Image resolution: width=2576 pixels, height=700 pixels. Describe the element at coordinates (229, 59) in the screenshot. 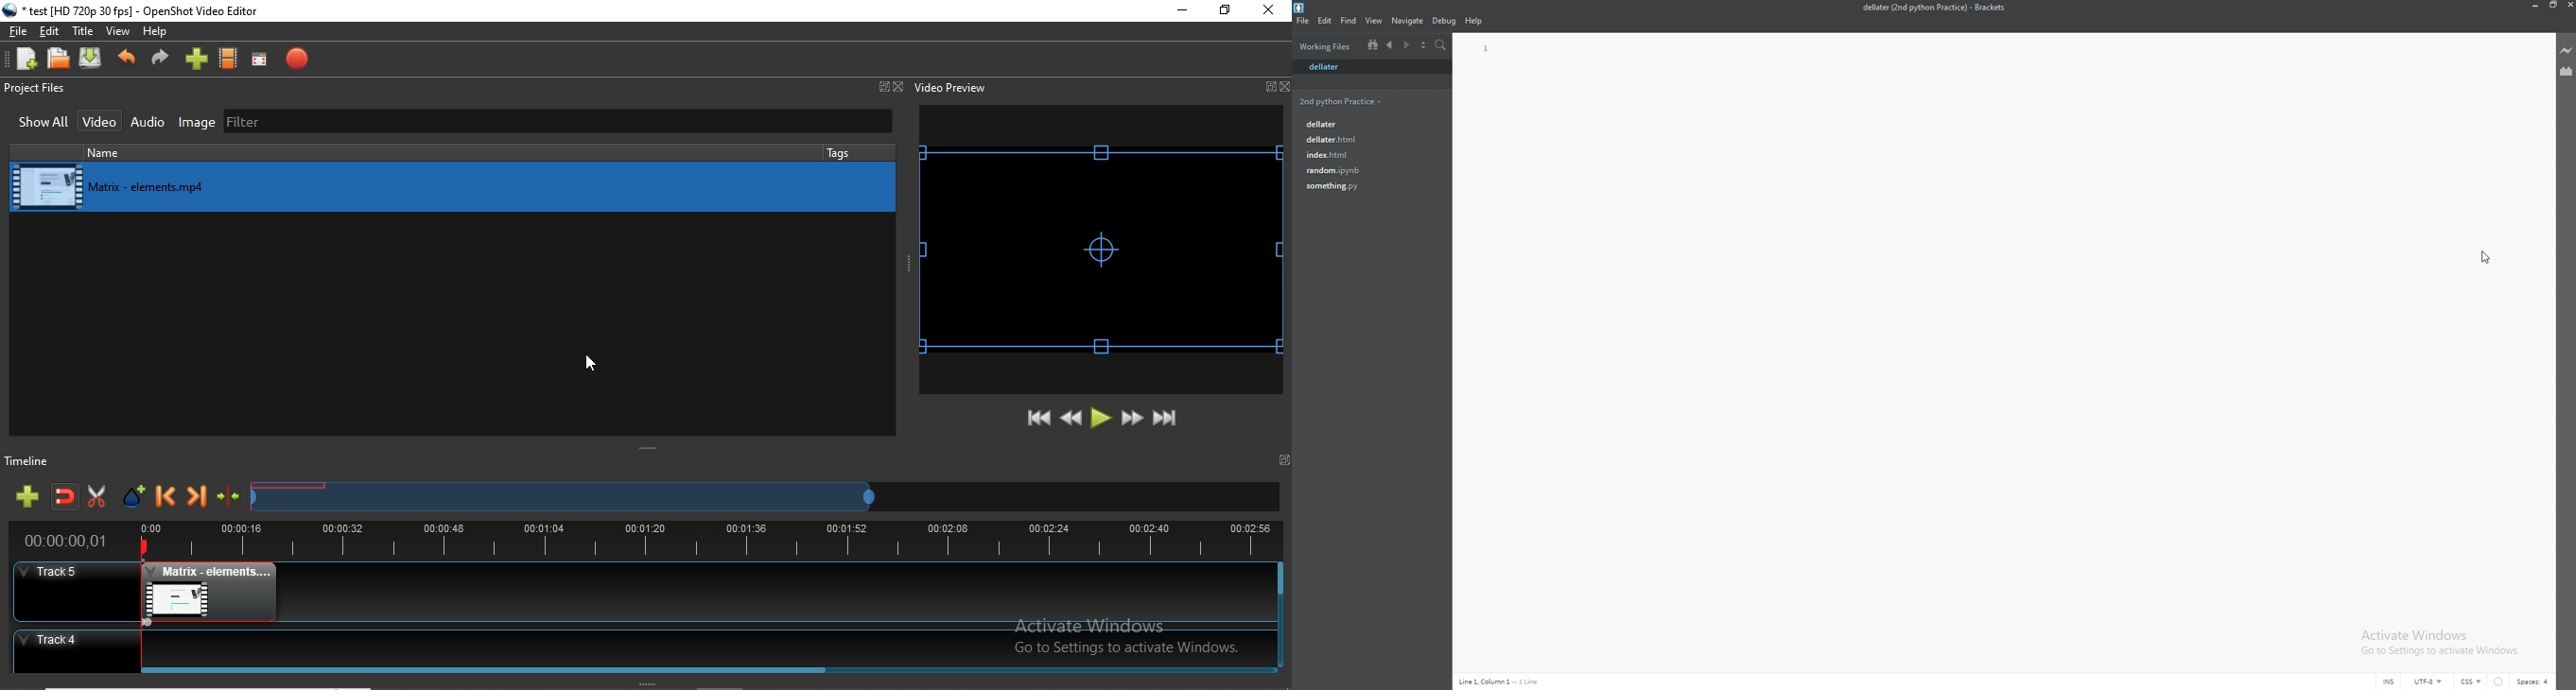

I see `Choose profiles` at that location.